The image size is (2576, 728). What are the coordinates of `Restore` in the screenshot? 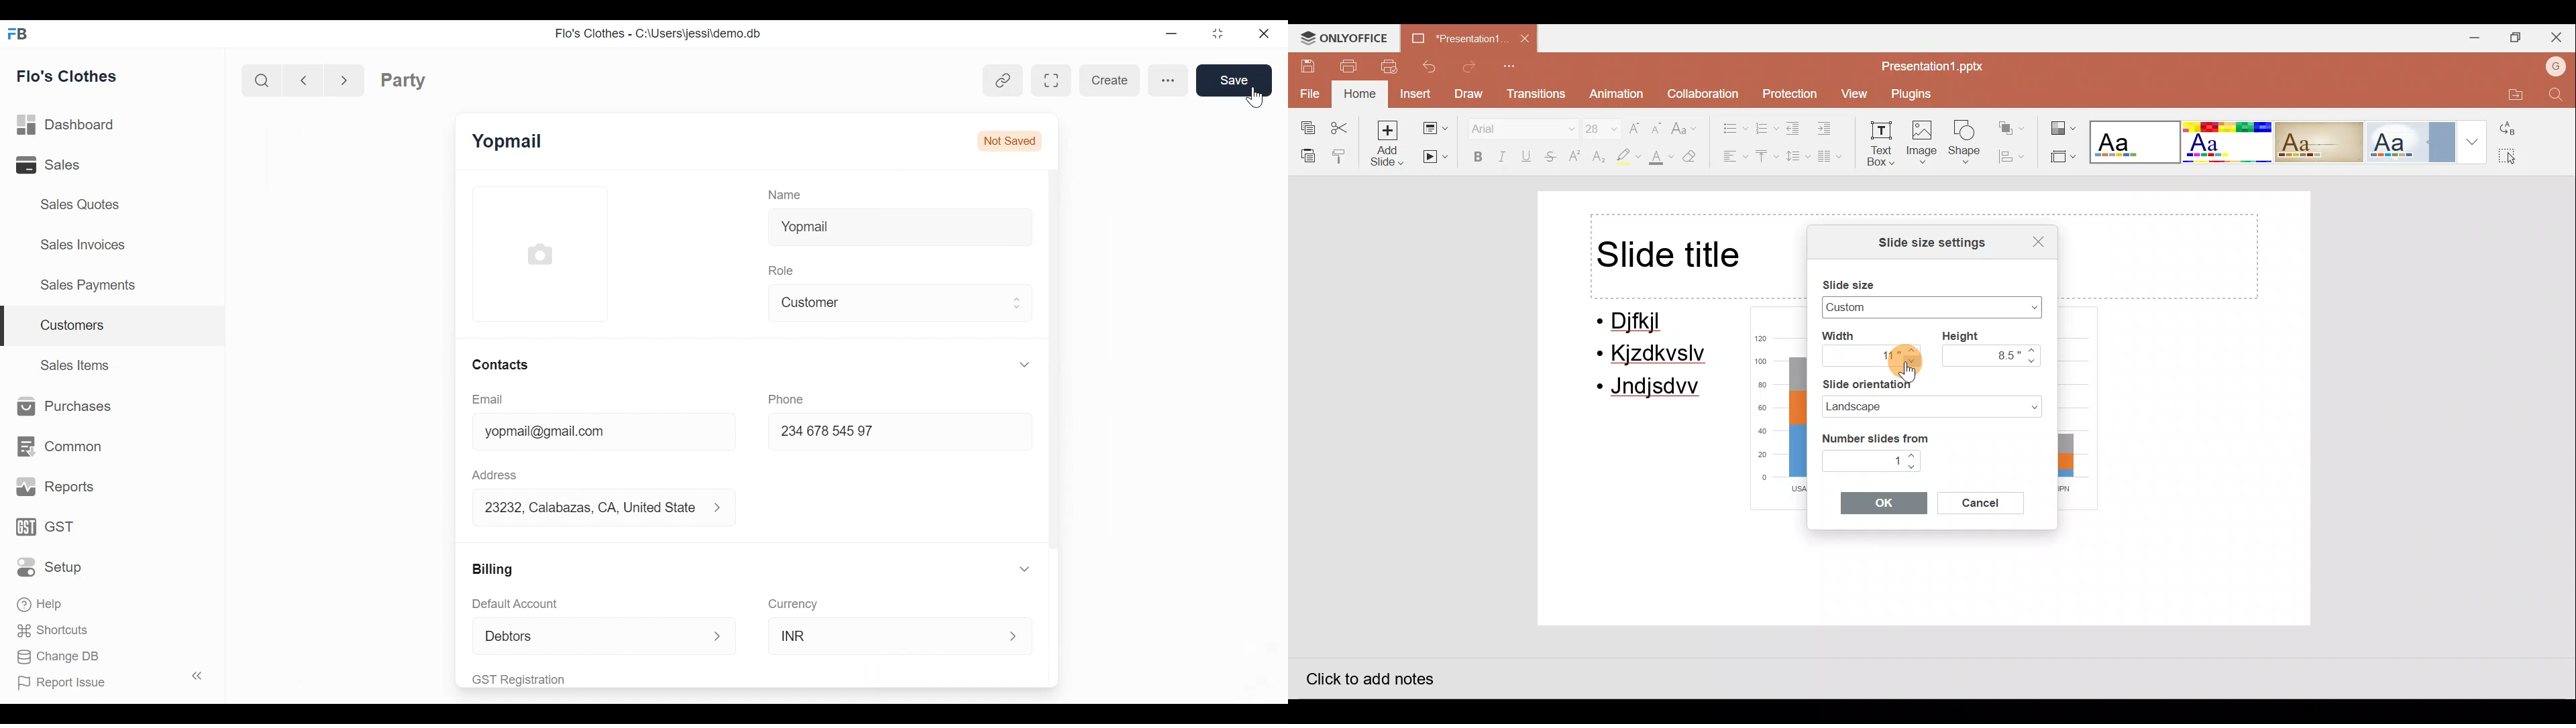 It's located at (1214, 34).